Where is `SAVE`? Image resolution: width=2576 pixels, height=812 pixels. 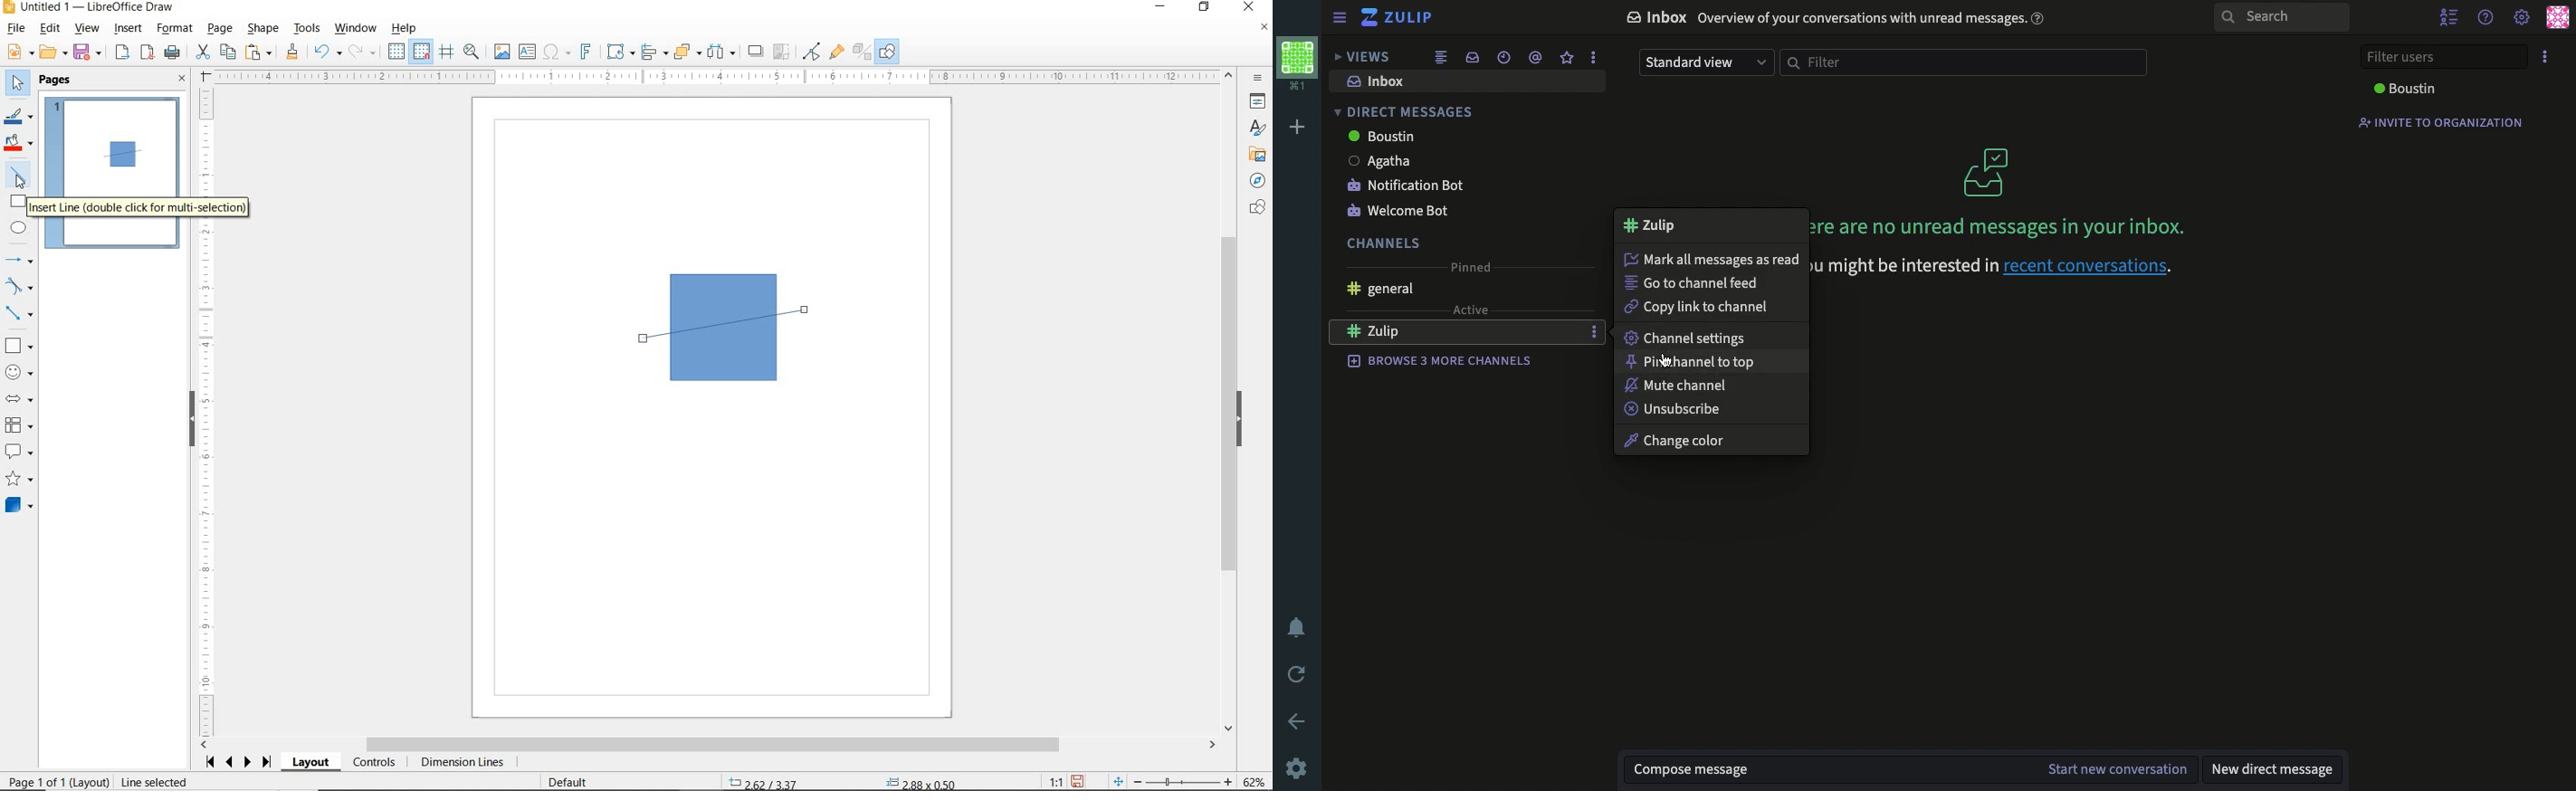 SAVE is located at coordinates (89, 53).